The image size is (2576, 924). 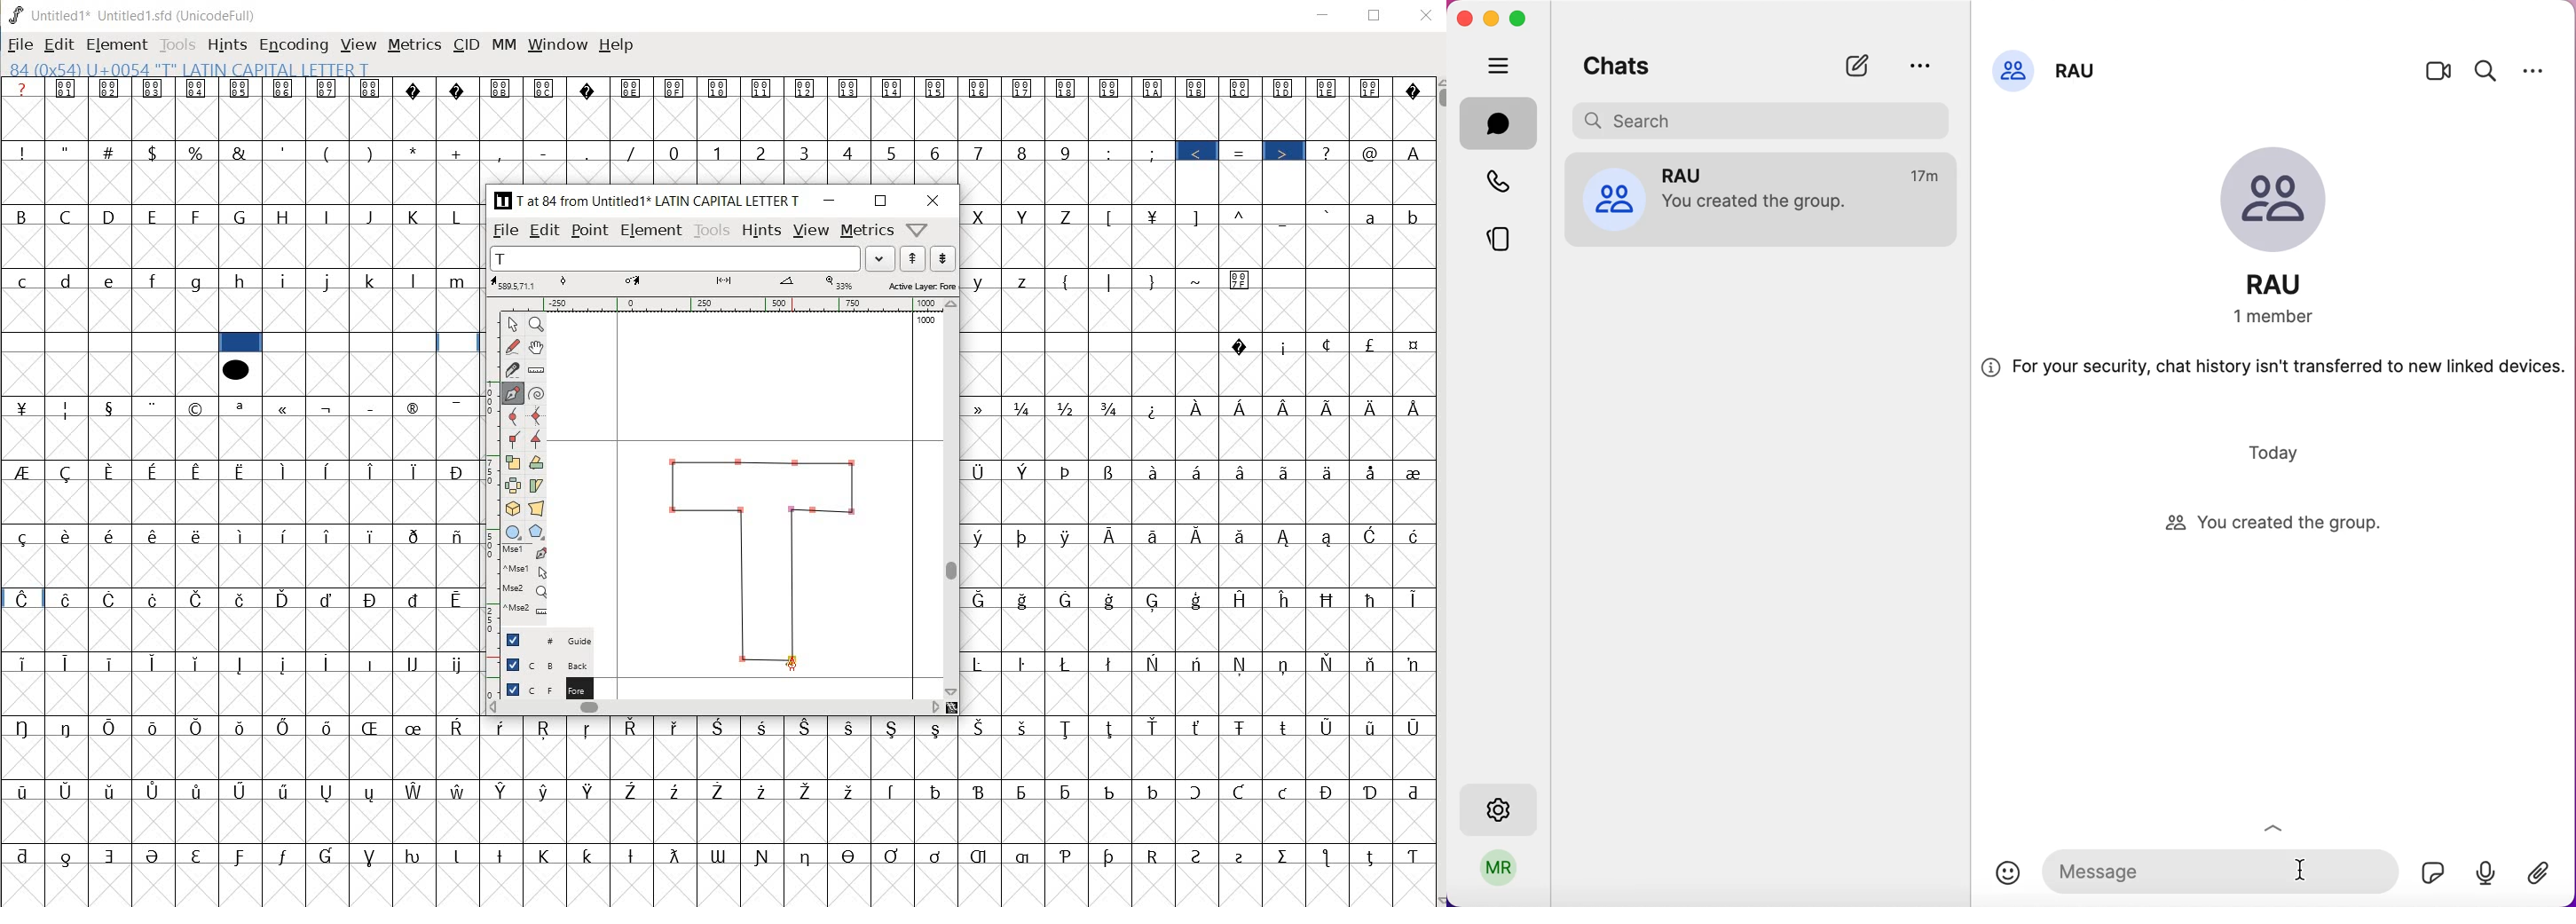 I want to click on scale, so click(x=514, y=460).